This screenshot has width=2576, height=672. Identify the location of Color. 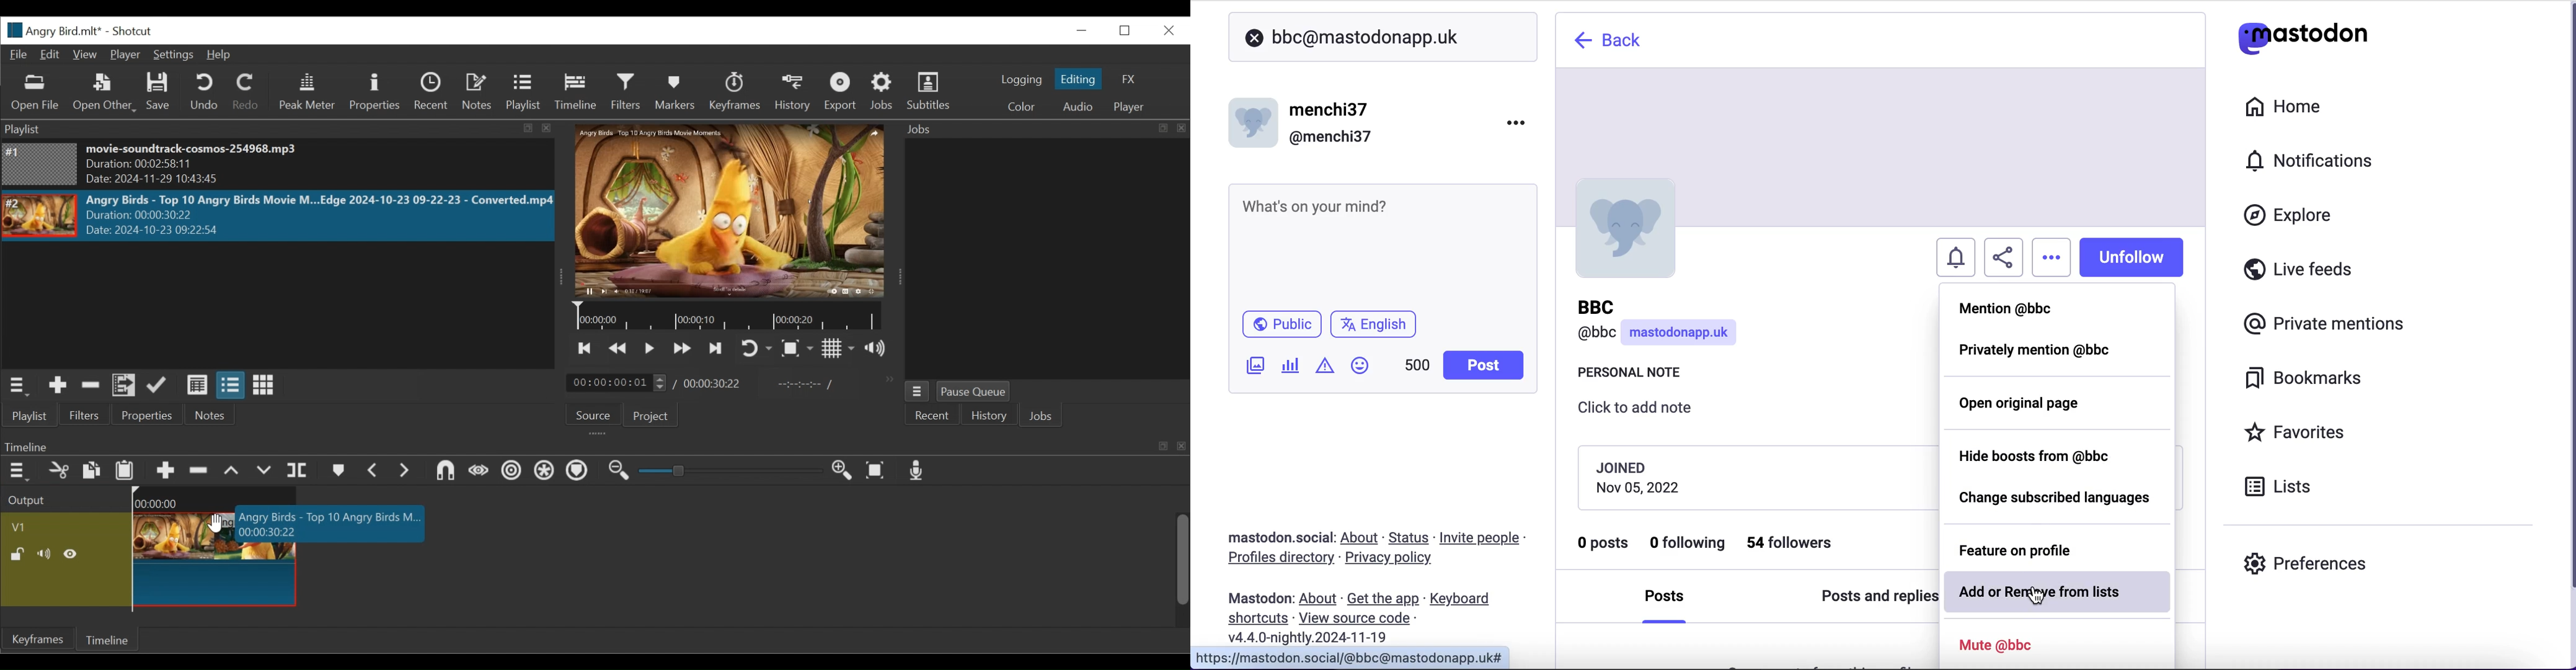
(1022, 107).